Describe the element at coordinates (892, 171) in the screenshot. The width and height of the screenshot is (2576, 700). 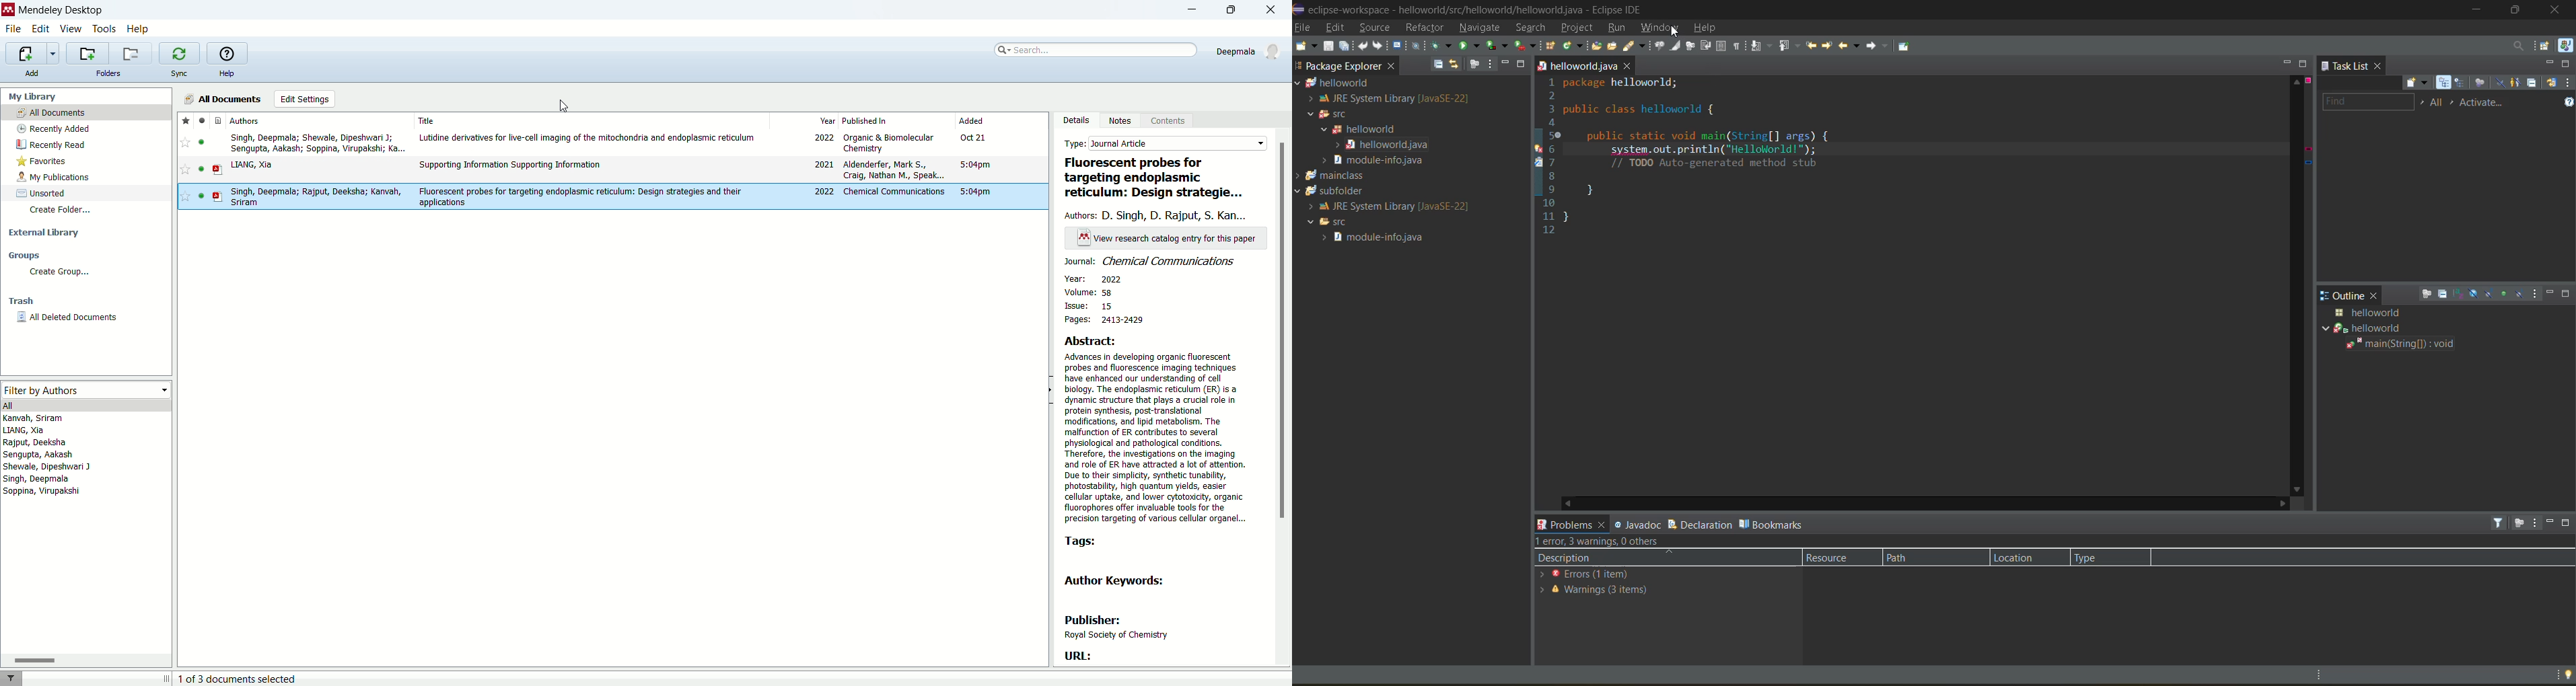
I see `Aldenderfer, Mark S, Craig, Nathan M, Speak` at that location.